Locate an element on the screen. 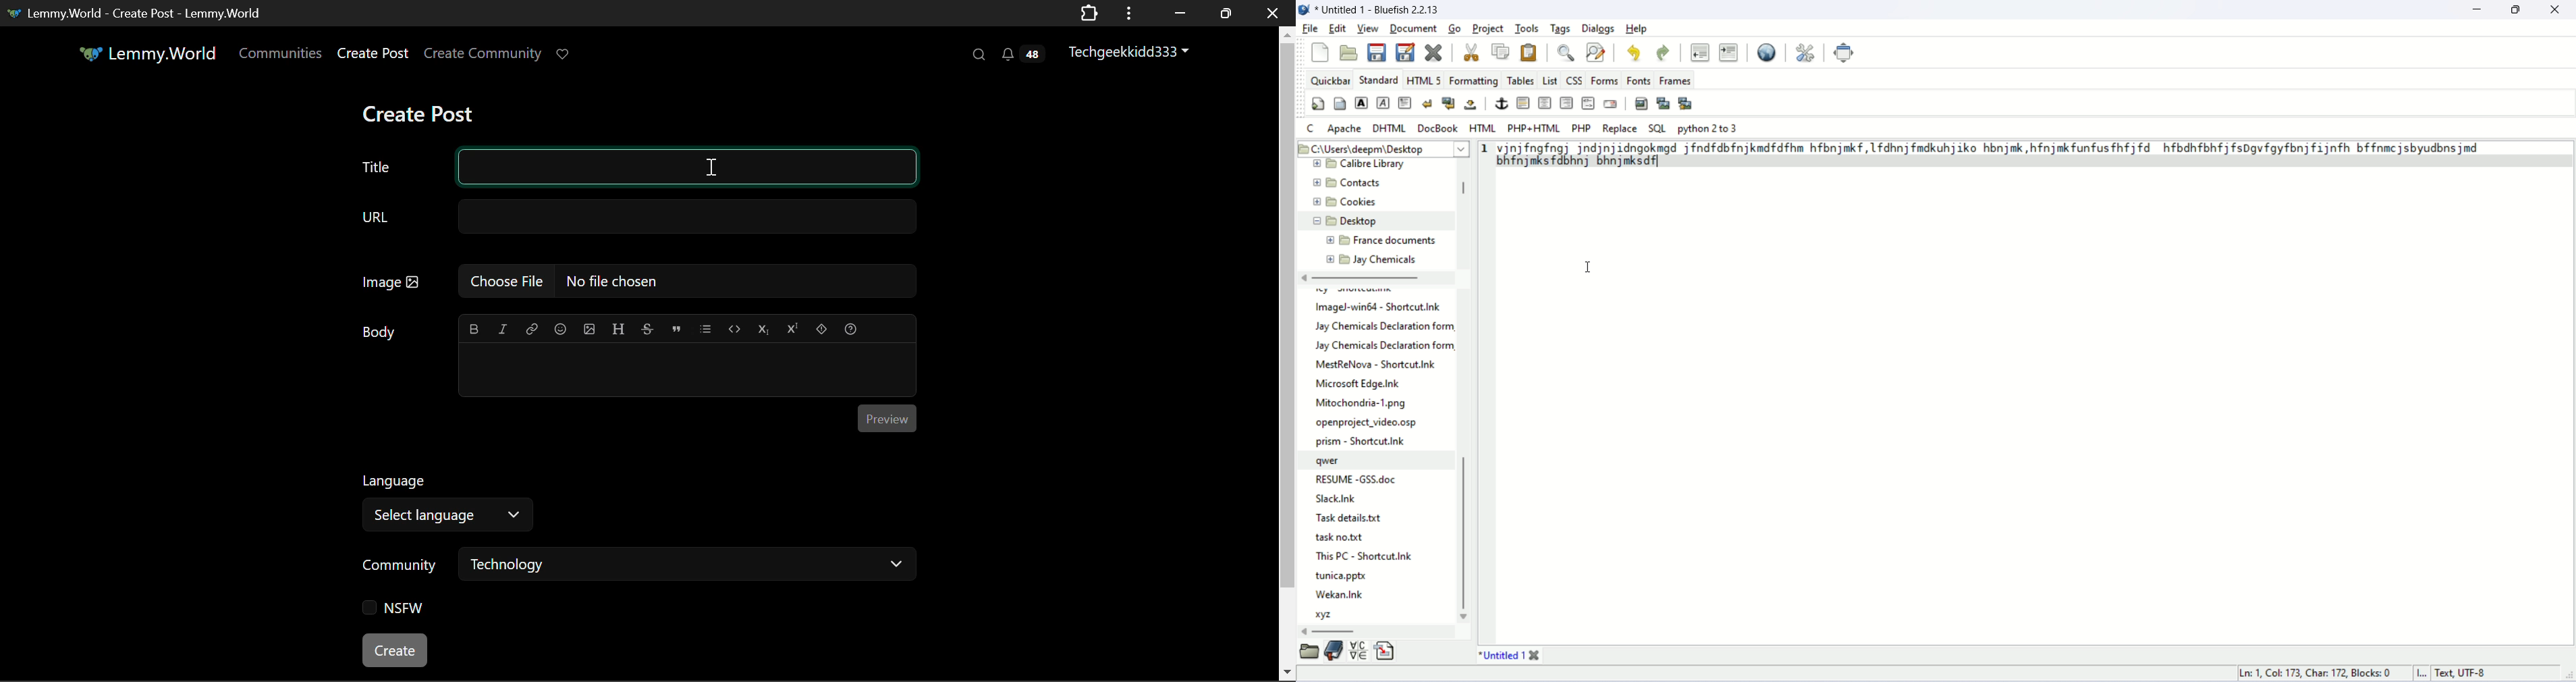  HTML comment is located at coordinates (1589, 103).